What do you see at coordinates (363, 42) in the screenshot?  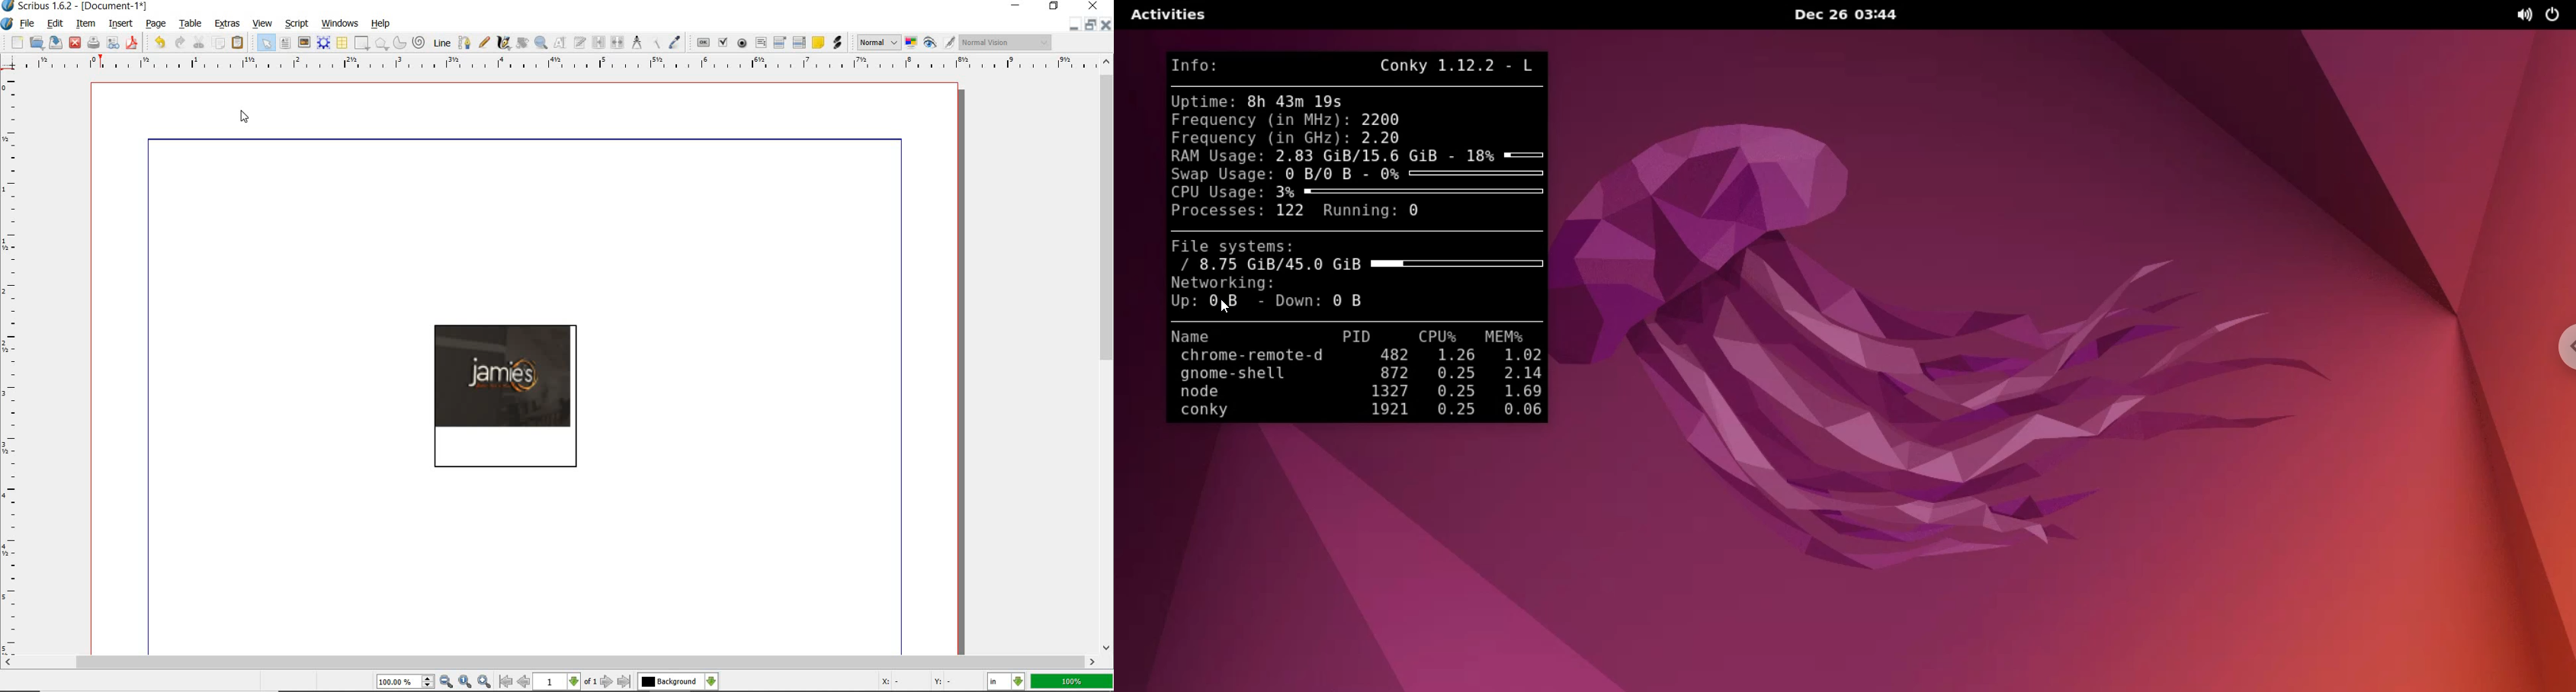 I see `shape` at bounding box center [363, 42].